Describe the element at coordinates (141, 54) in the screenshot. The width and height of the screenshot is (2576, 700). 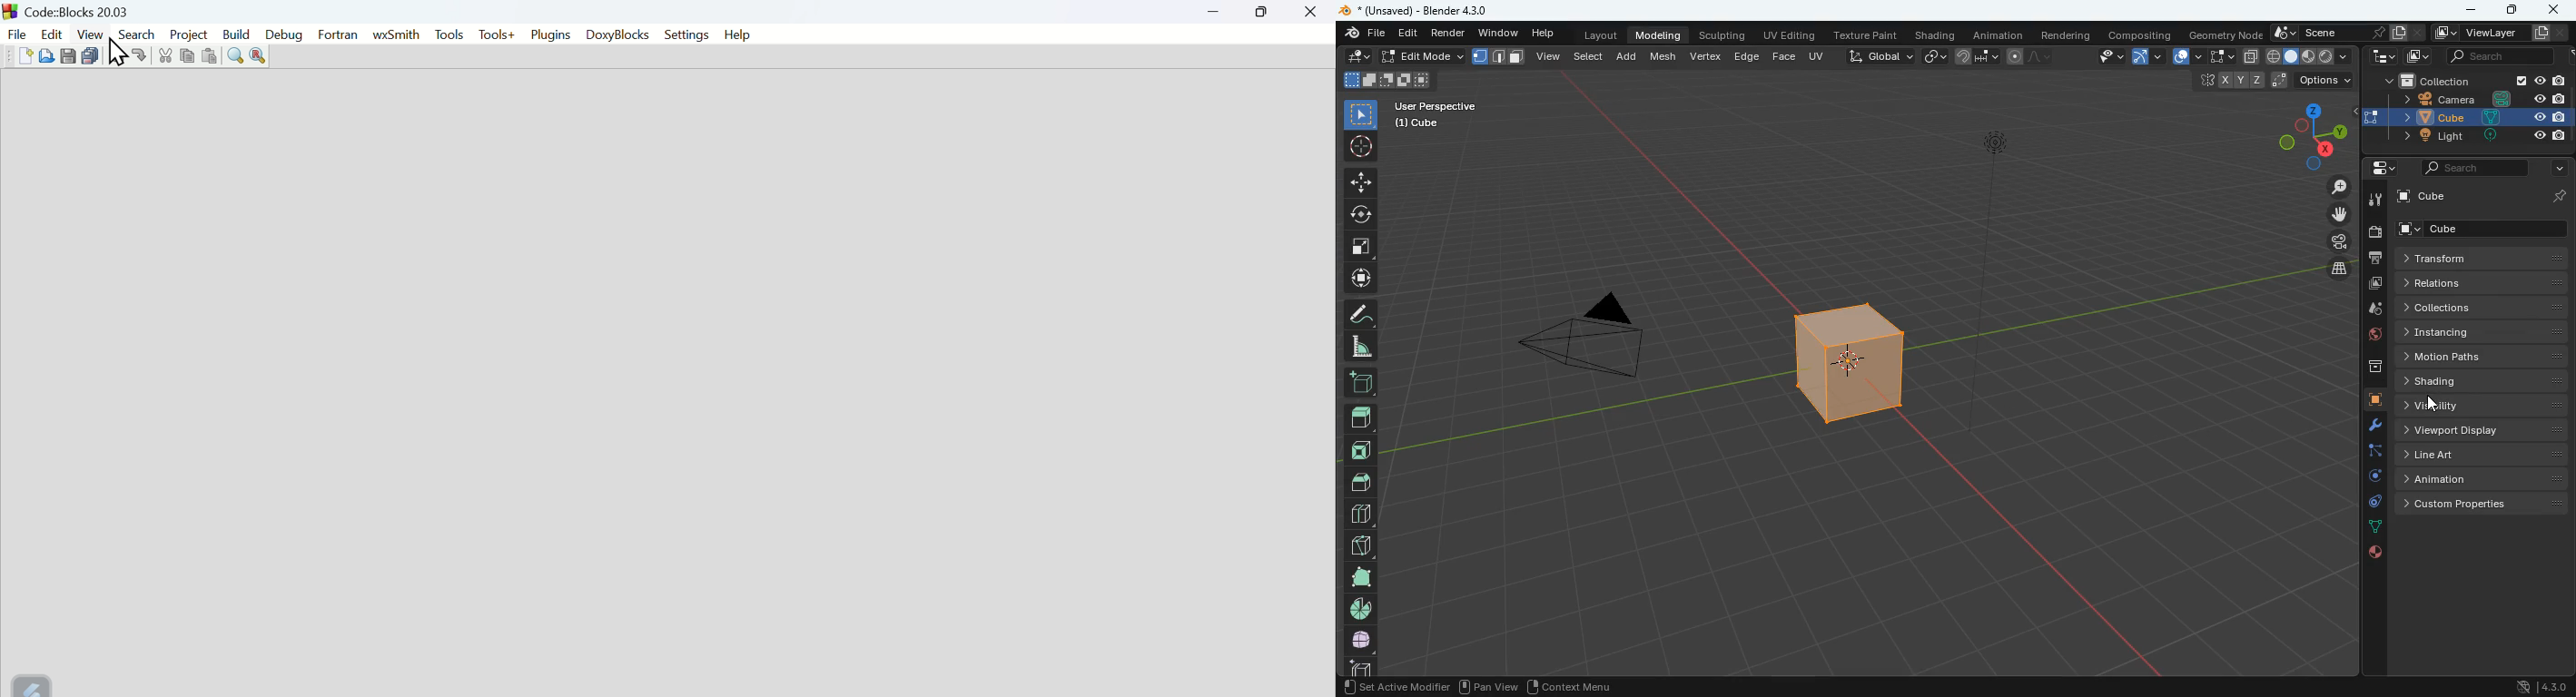
I see `Redo` at that location.